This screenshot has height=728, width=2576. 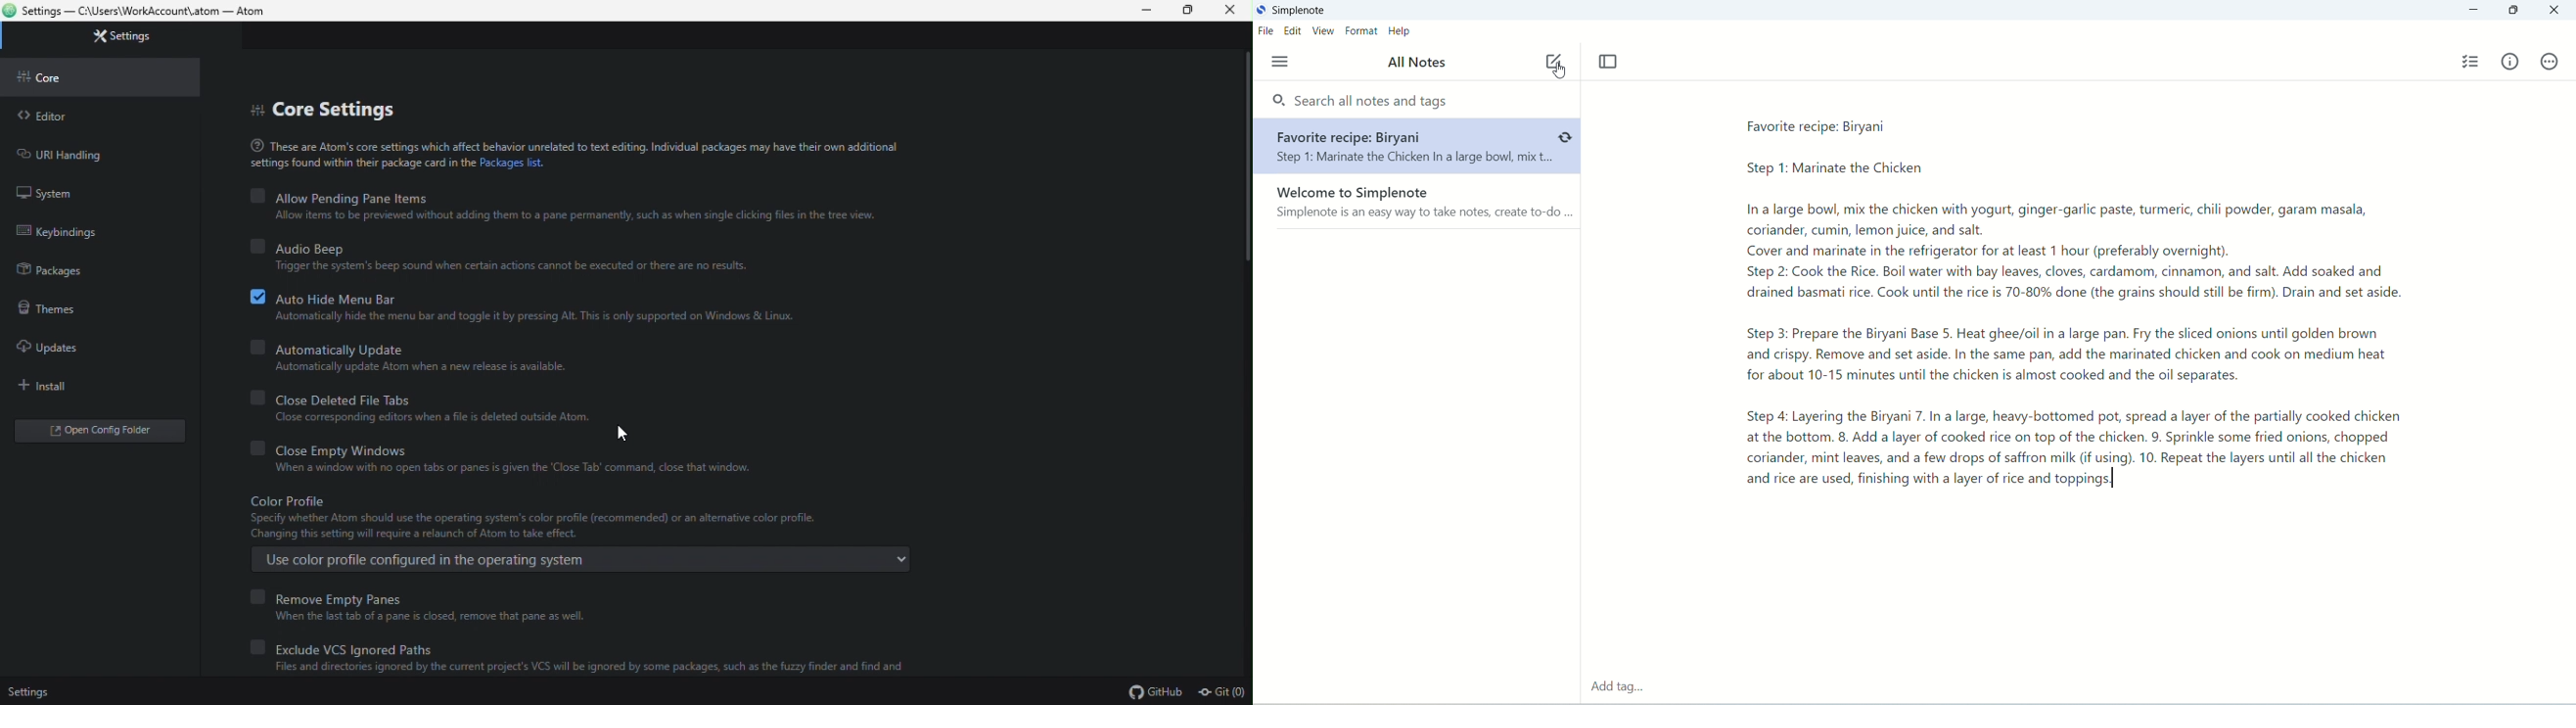 I want to click on maximize, so click(x=1191, y=12).